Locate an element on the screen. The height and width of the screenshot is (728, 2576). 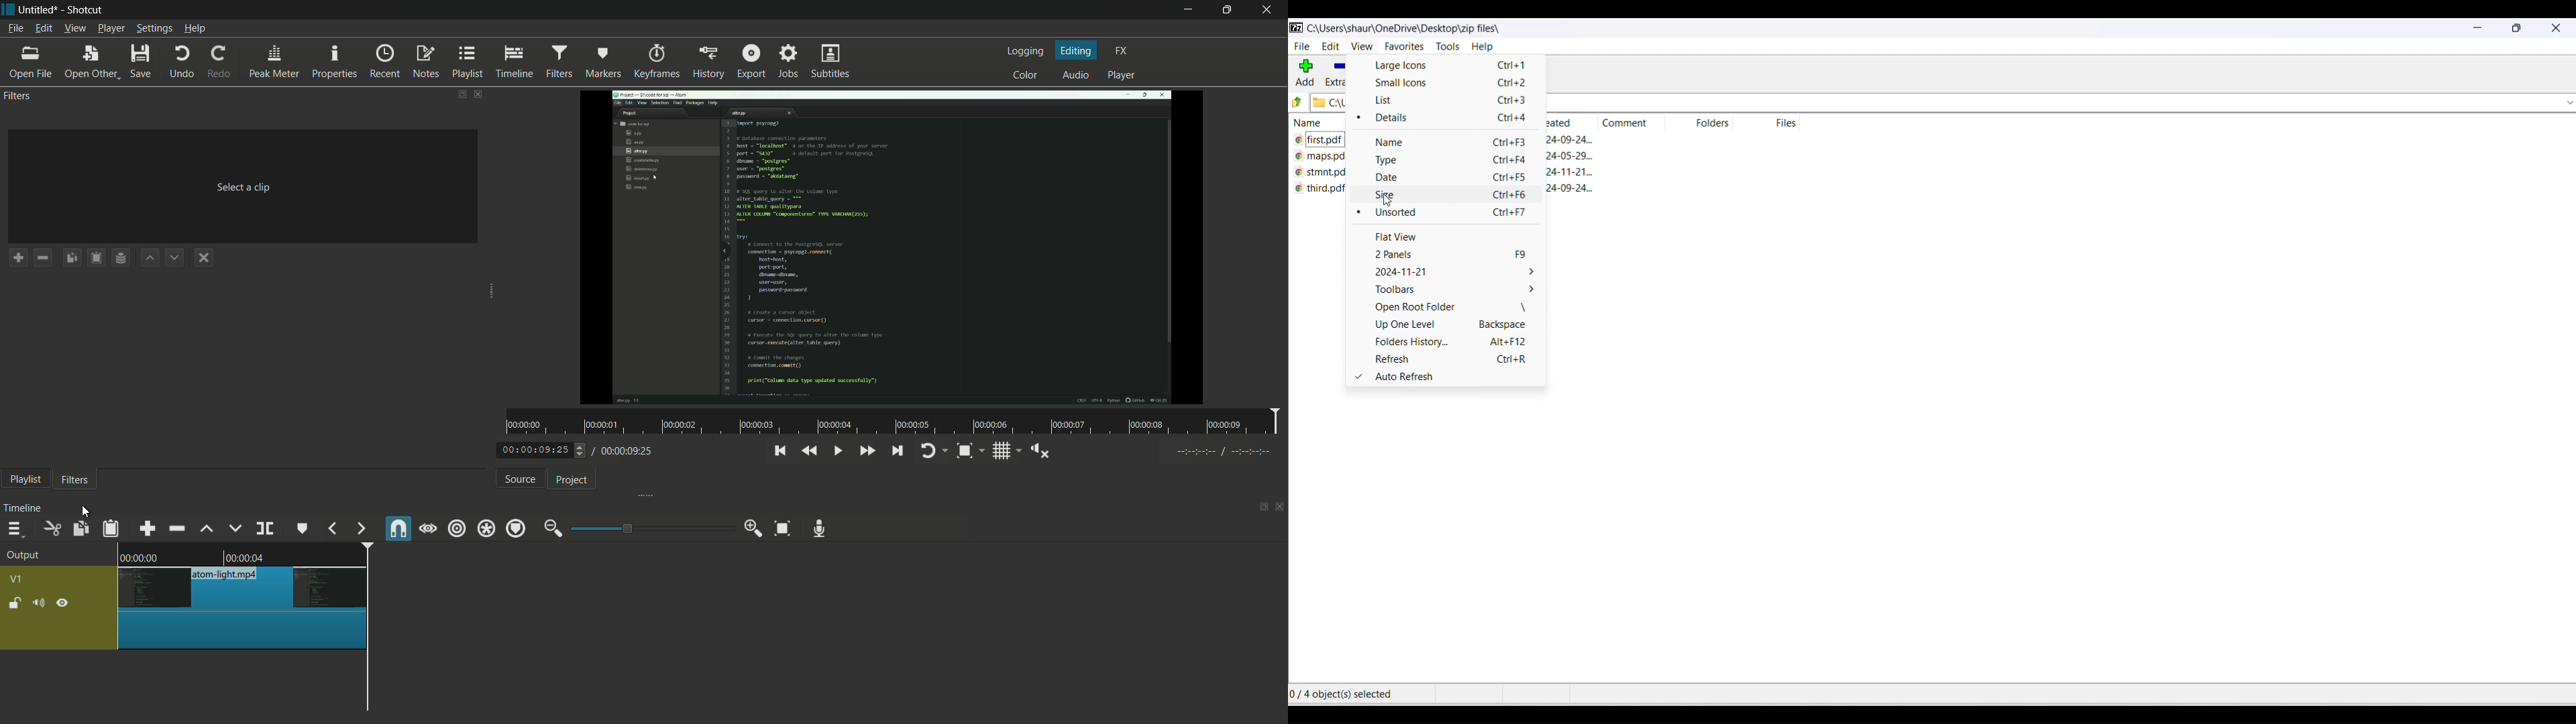
playlist is located at coordinates (468, 62).